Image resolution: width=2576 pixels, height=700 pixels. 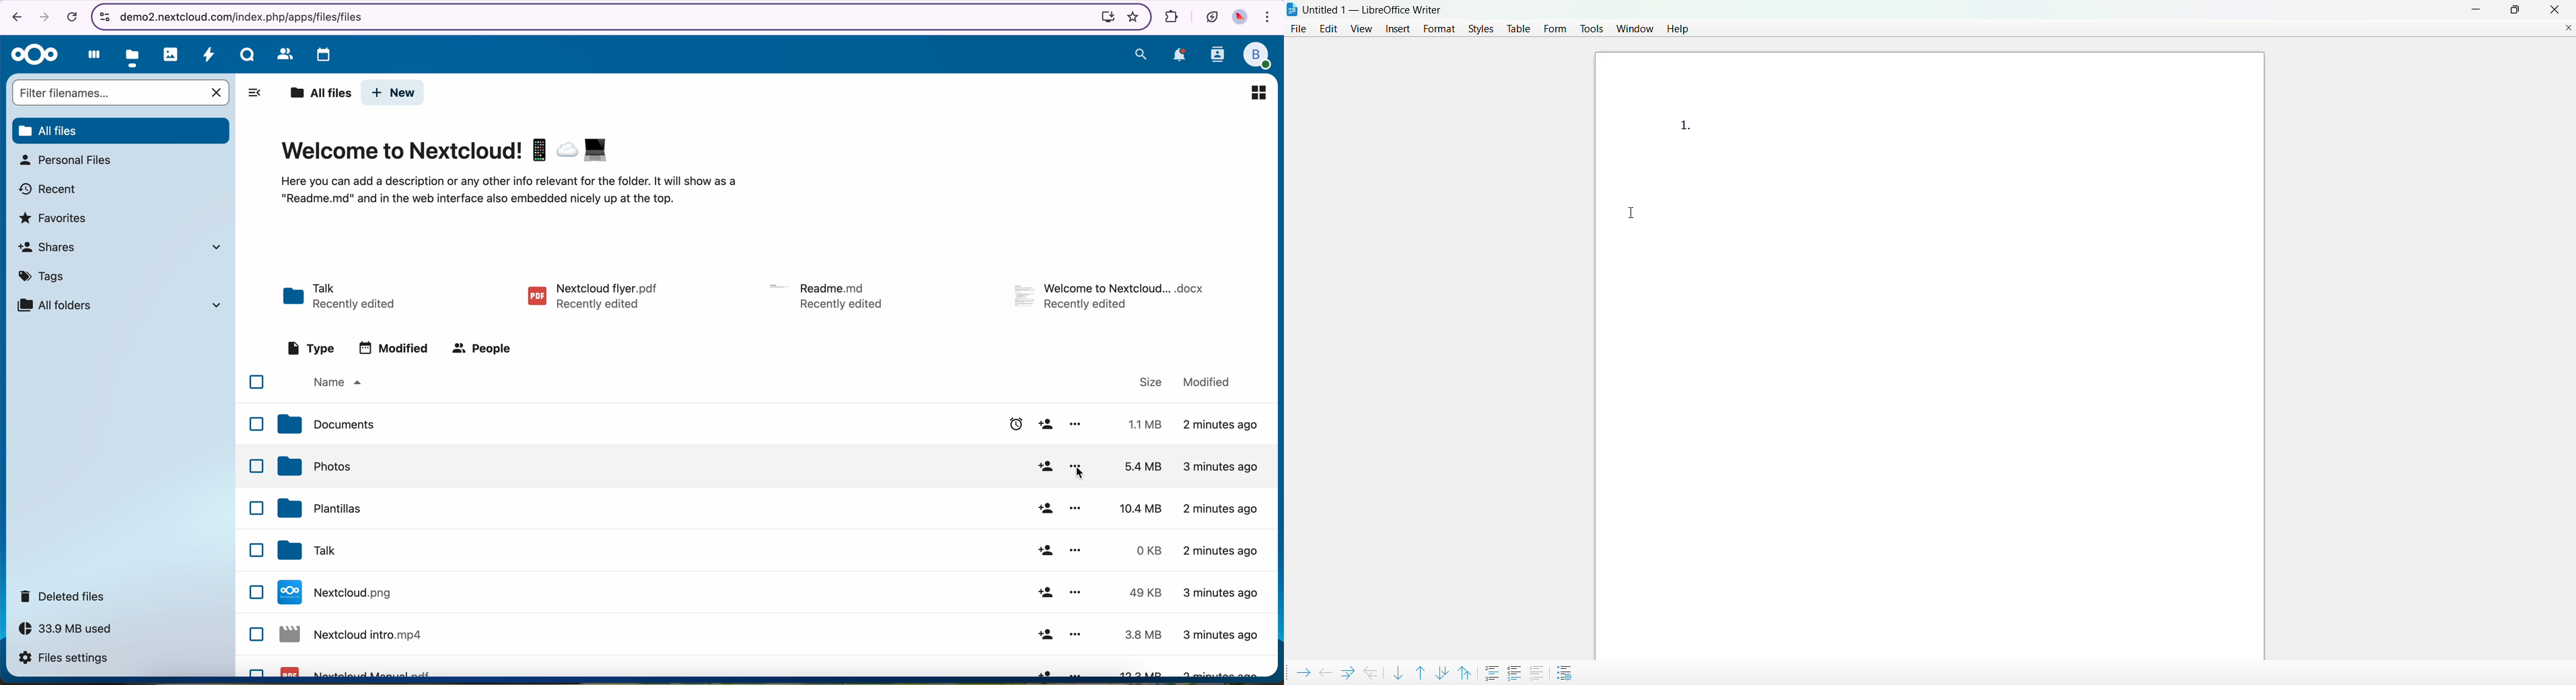 What do you see at coordinates (1140, 54) in the screenshot?
I see `search` at bounding box center [1140, 54].